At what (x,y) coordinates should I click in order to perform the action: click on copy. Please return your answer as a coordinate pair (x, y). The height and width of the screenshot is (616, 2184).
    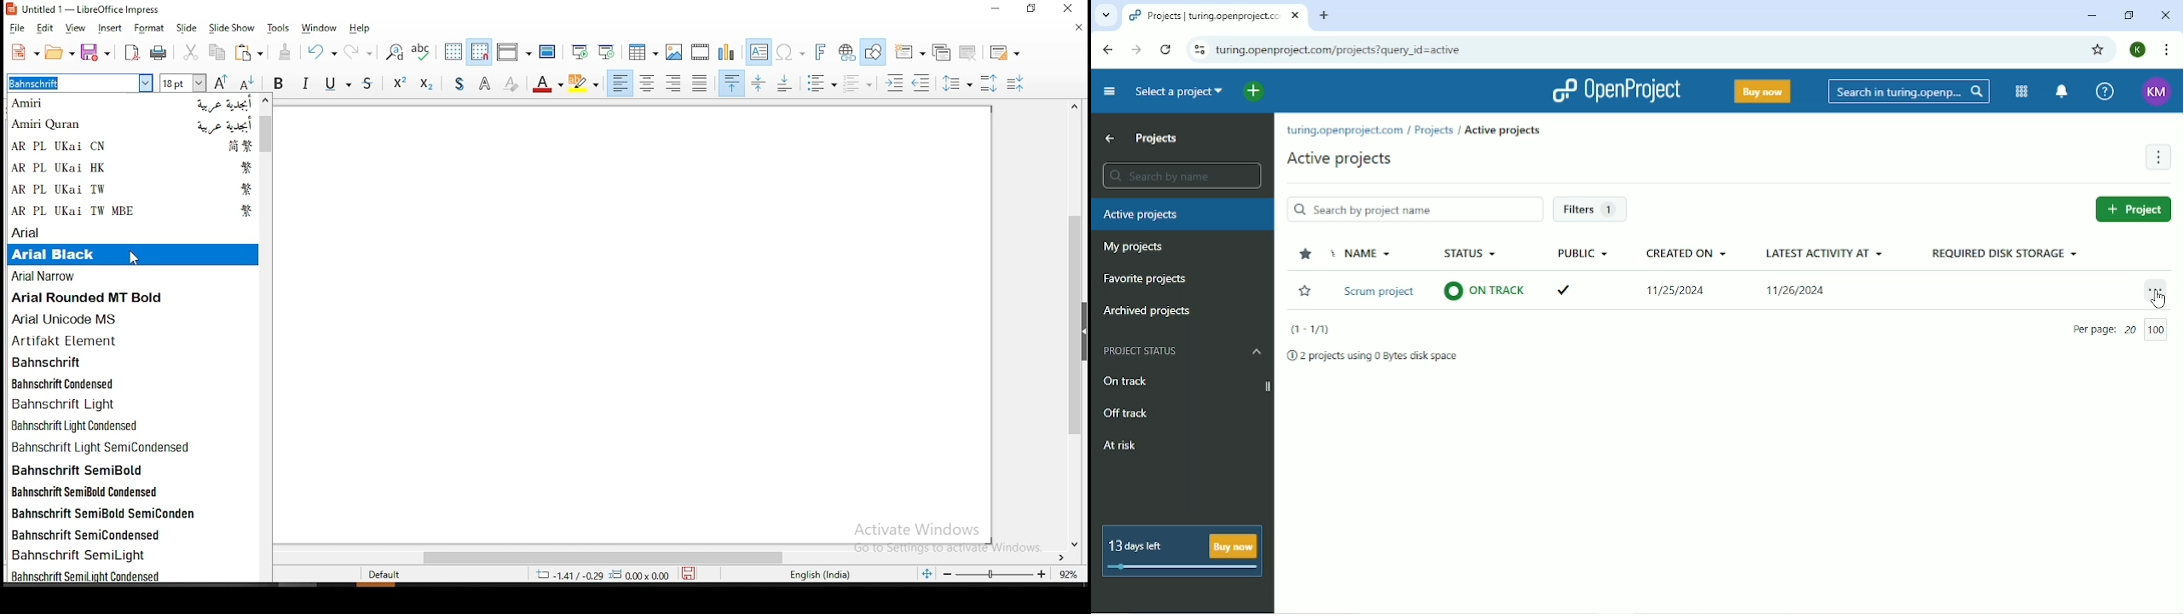
    Looking at the image, I should click on (217, 54).